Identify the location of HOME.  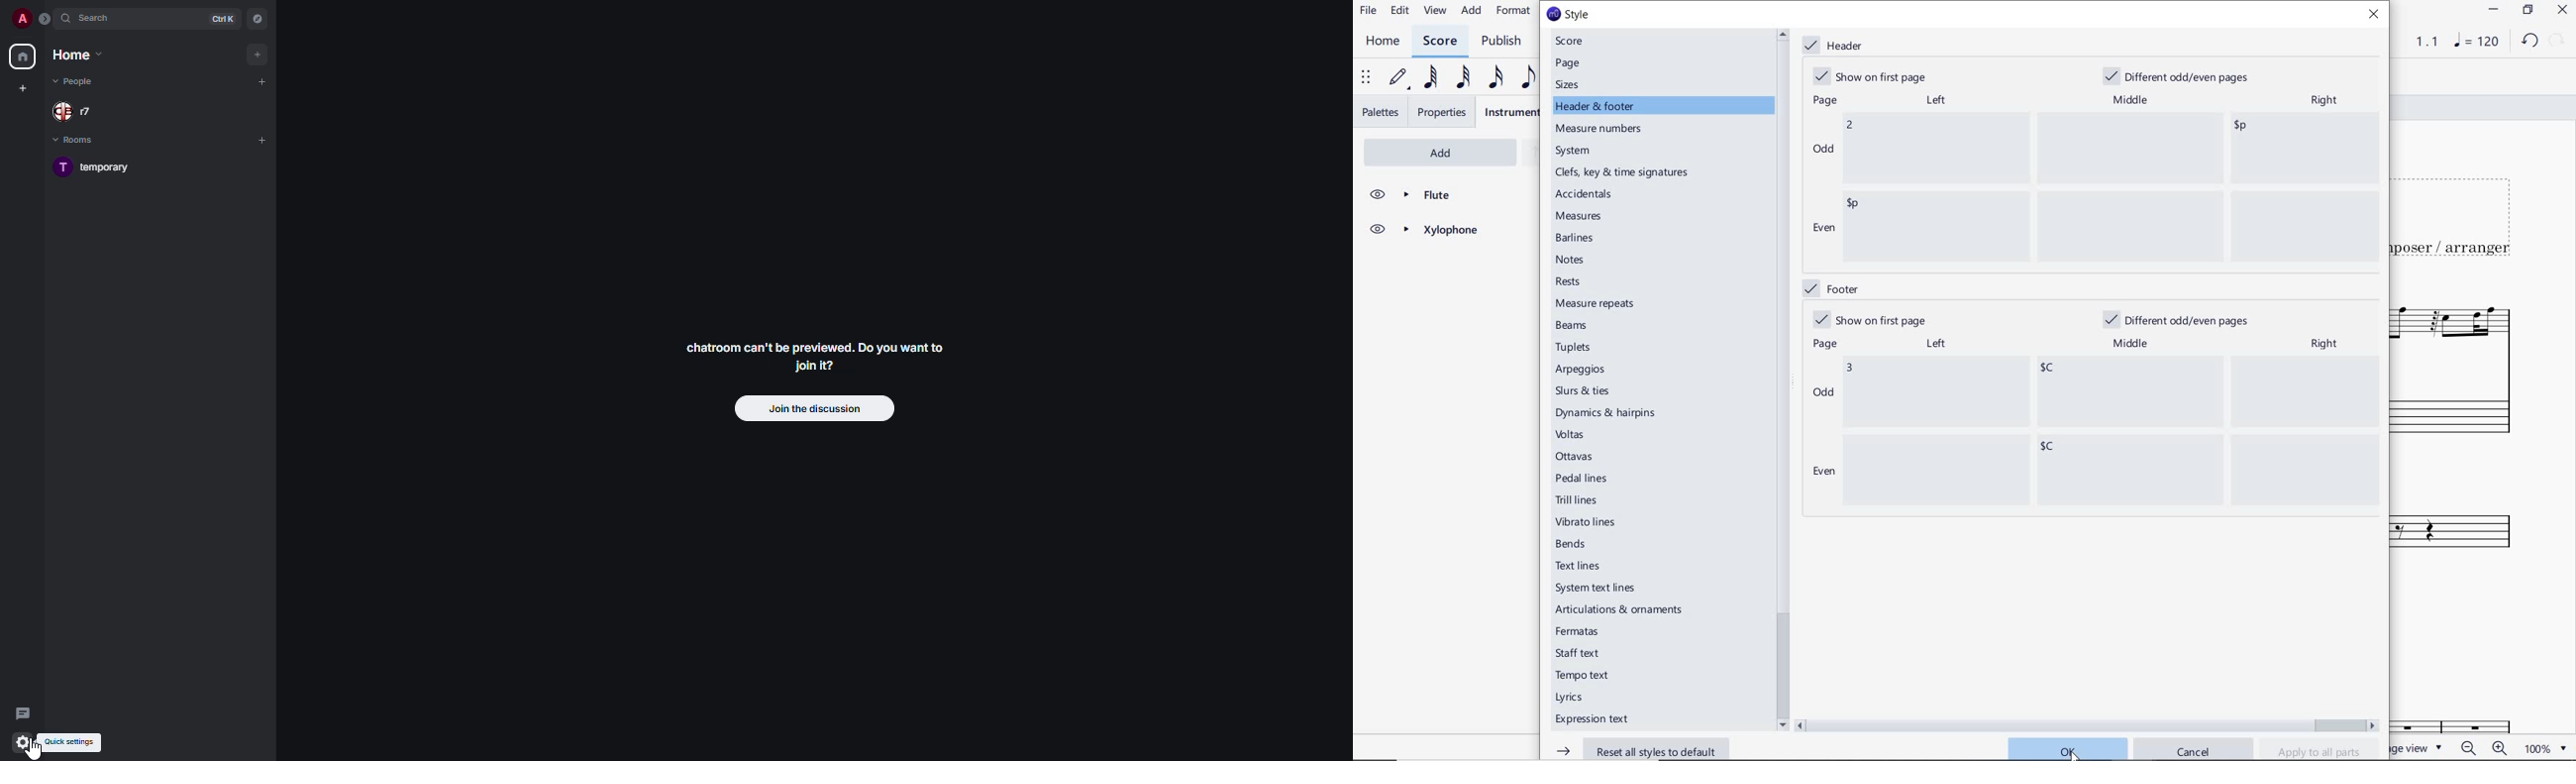
(1383, 42).